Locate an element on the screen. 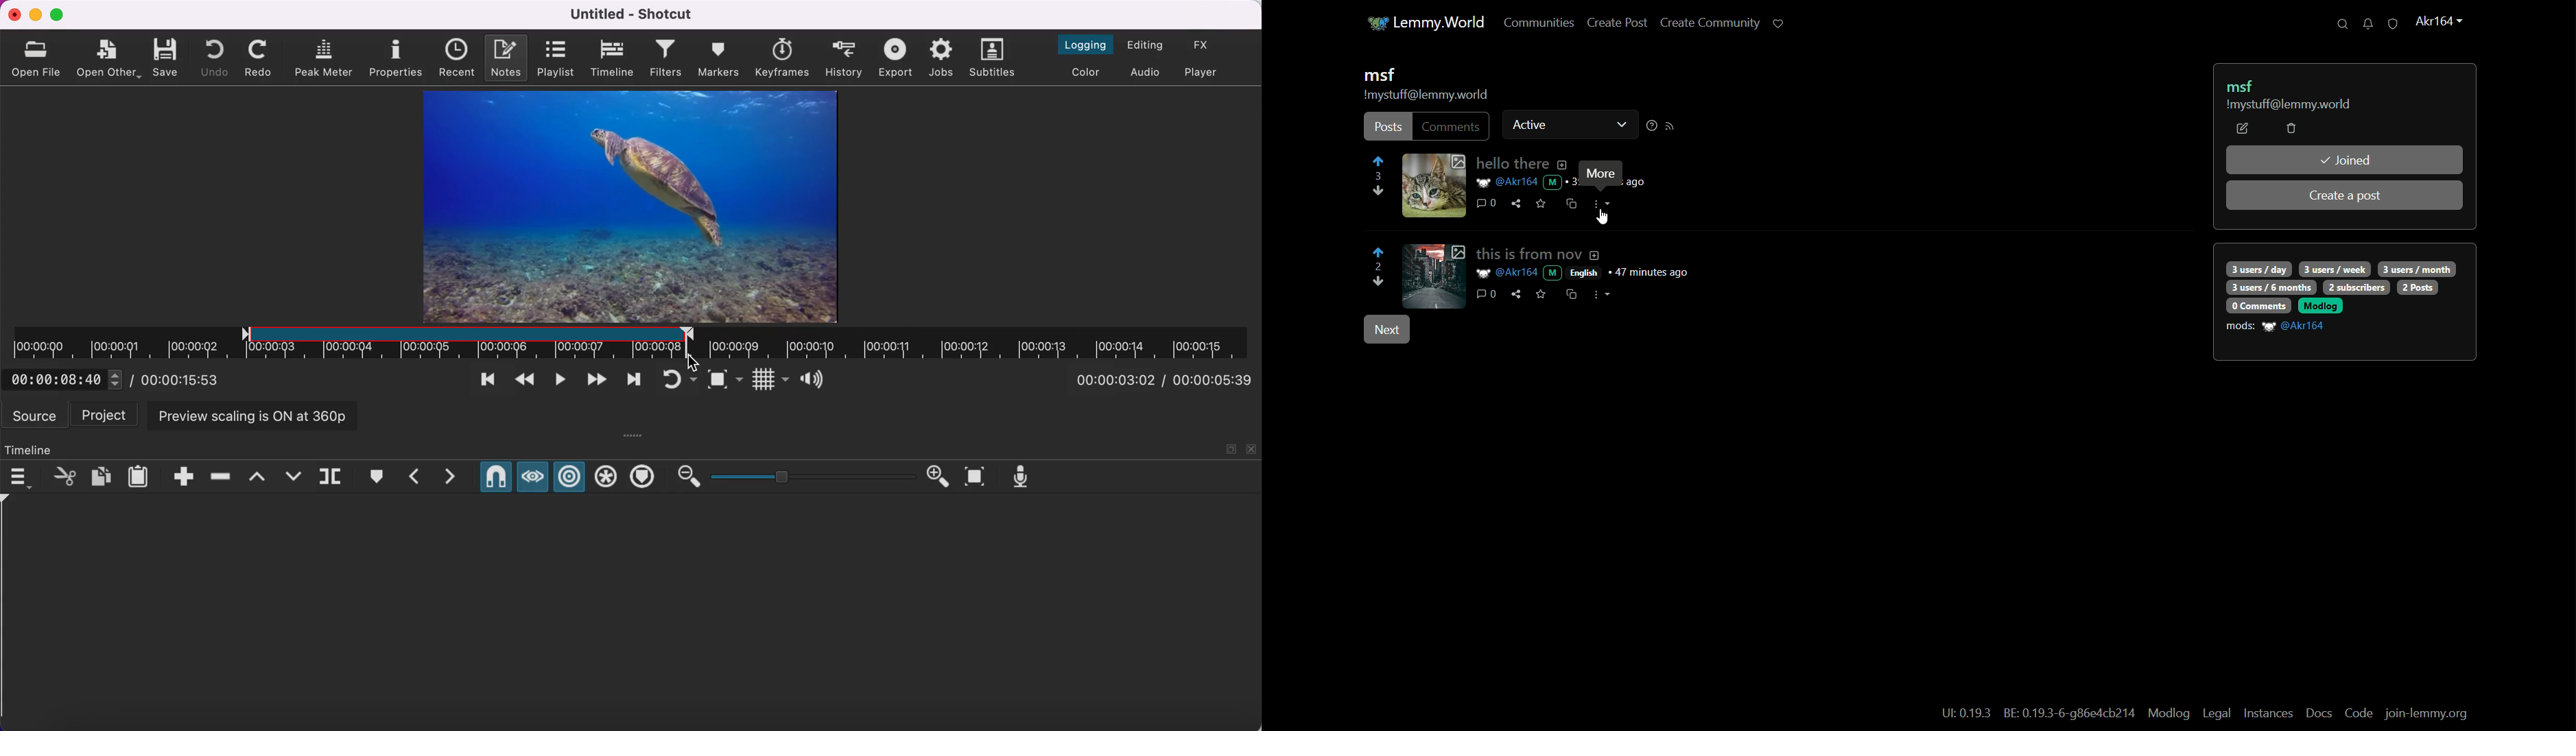 This screenshot has width=2576, height=756. server name is located at coordinates (1442, 21).